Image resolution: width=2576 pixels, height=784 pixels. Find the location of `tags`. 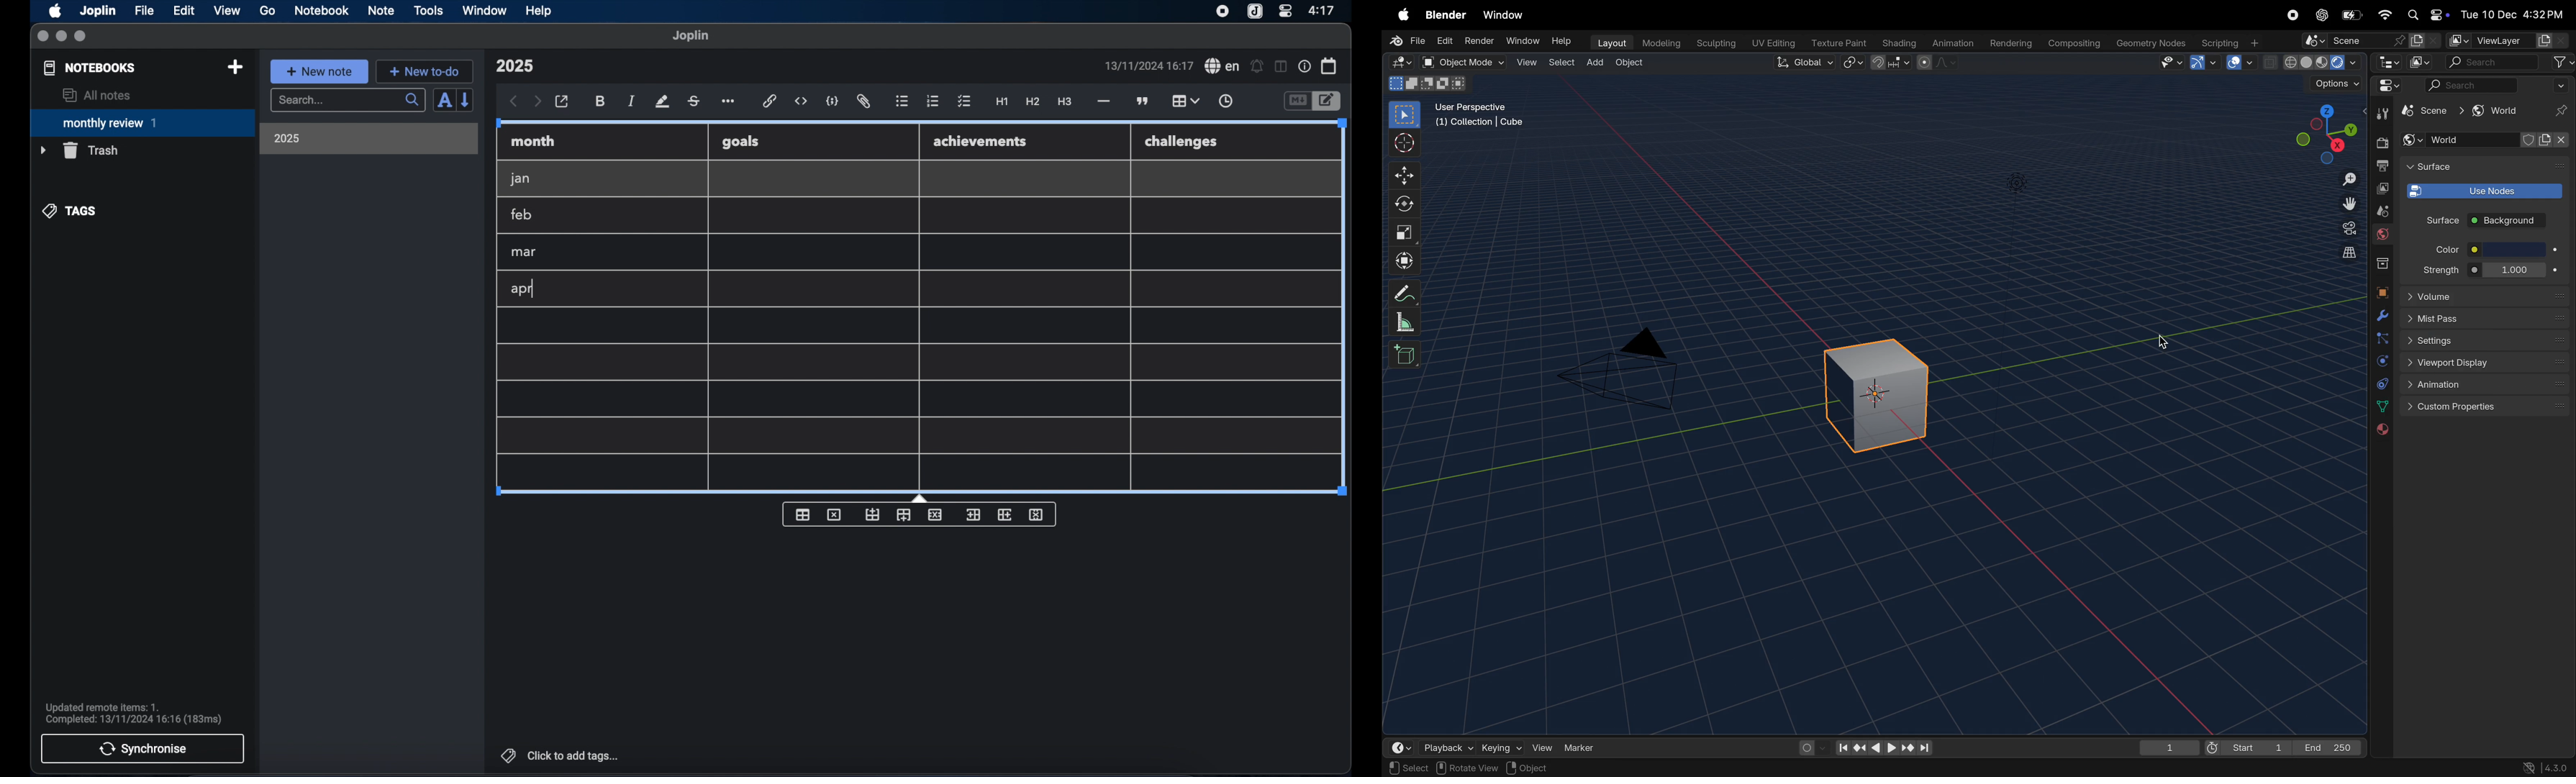

tags is located at coordinates (71, 211).